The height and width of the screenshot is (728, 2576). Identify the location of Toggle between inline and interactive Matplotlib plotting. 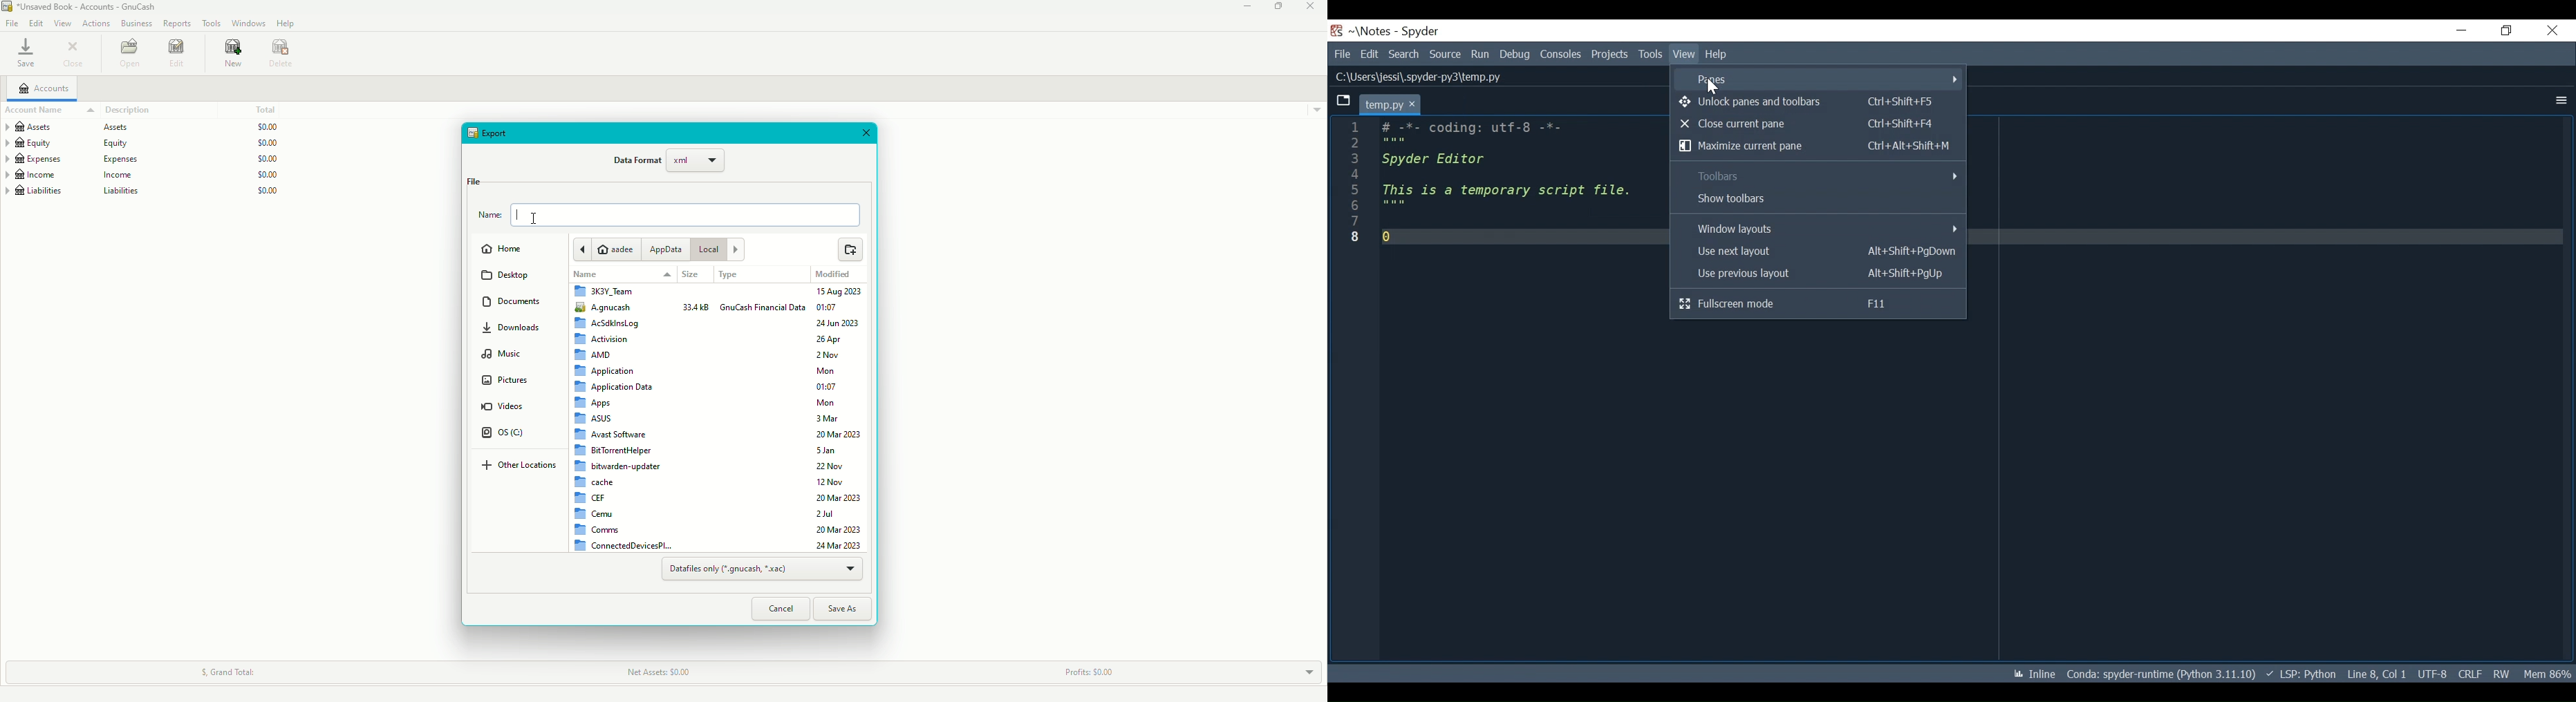
(2036, 674).